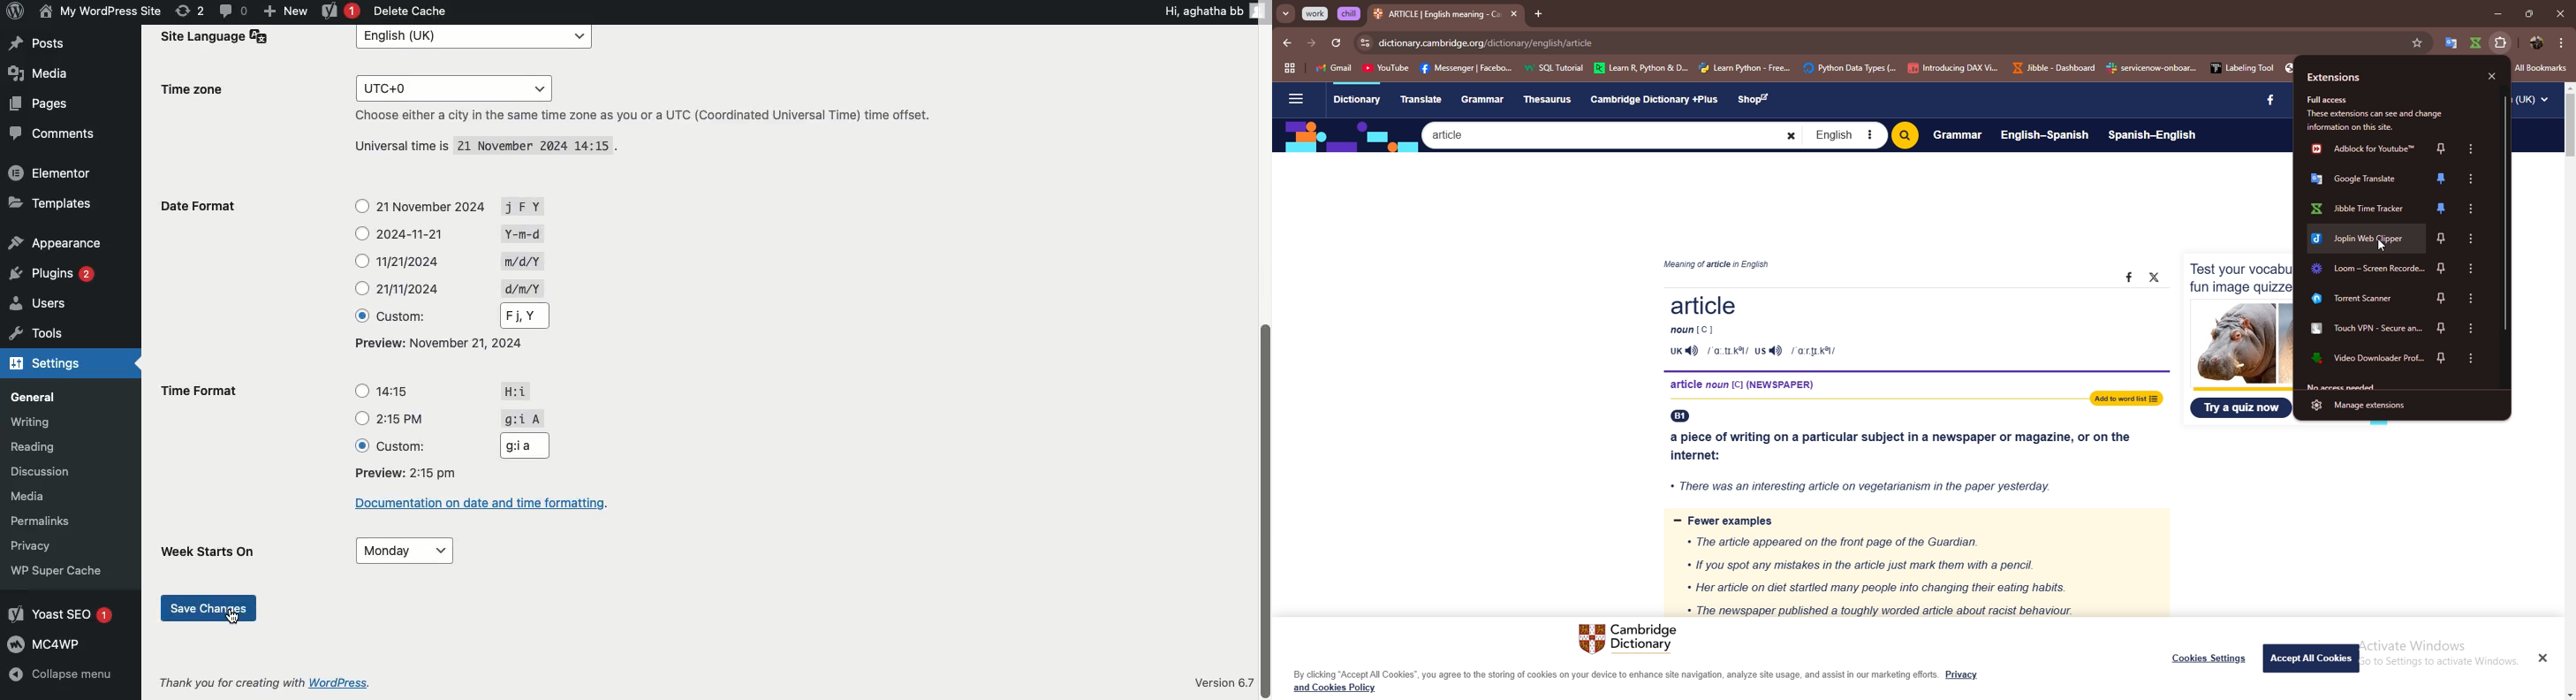  Describe the element at coordinates (2443, 207) in the screenshot. I see `unpin` at that location.